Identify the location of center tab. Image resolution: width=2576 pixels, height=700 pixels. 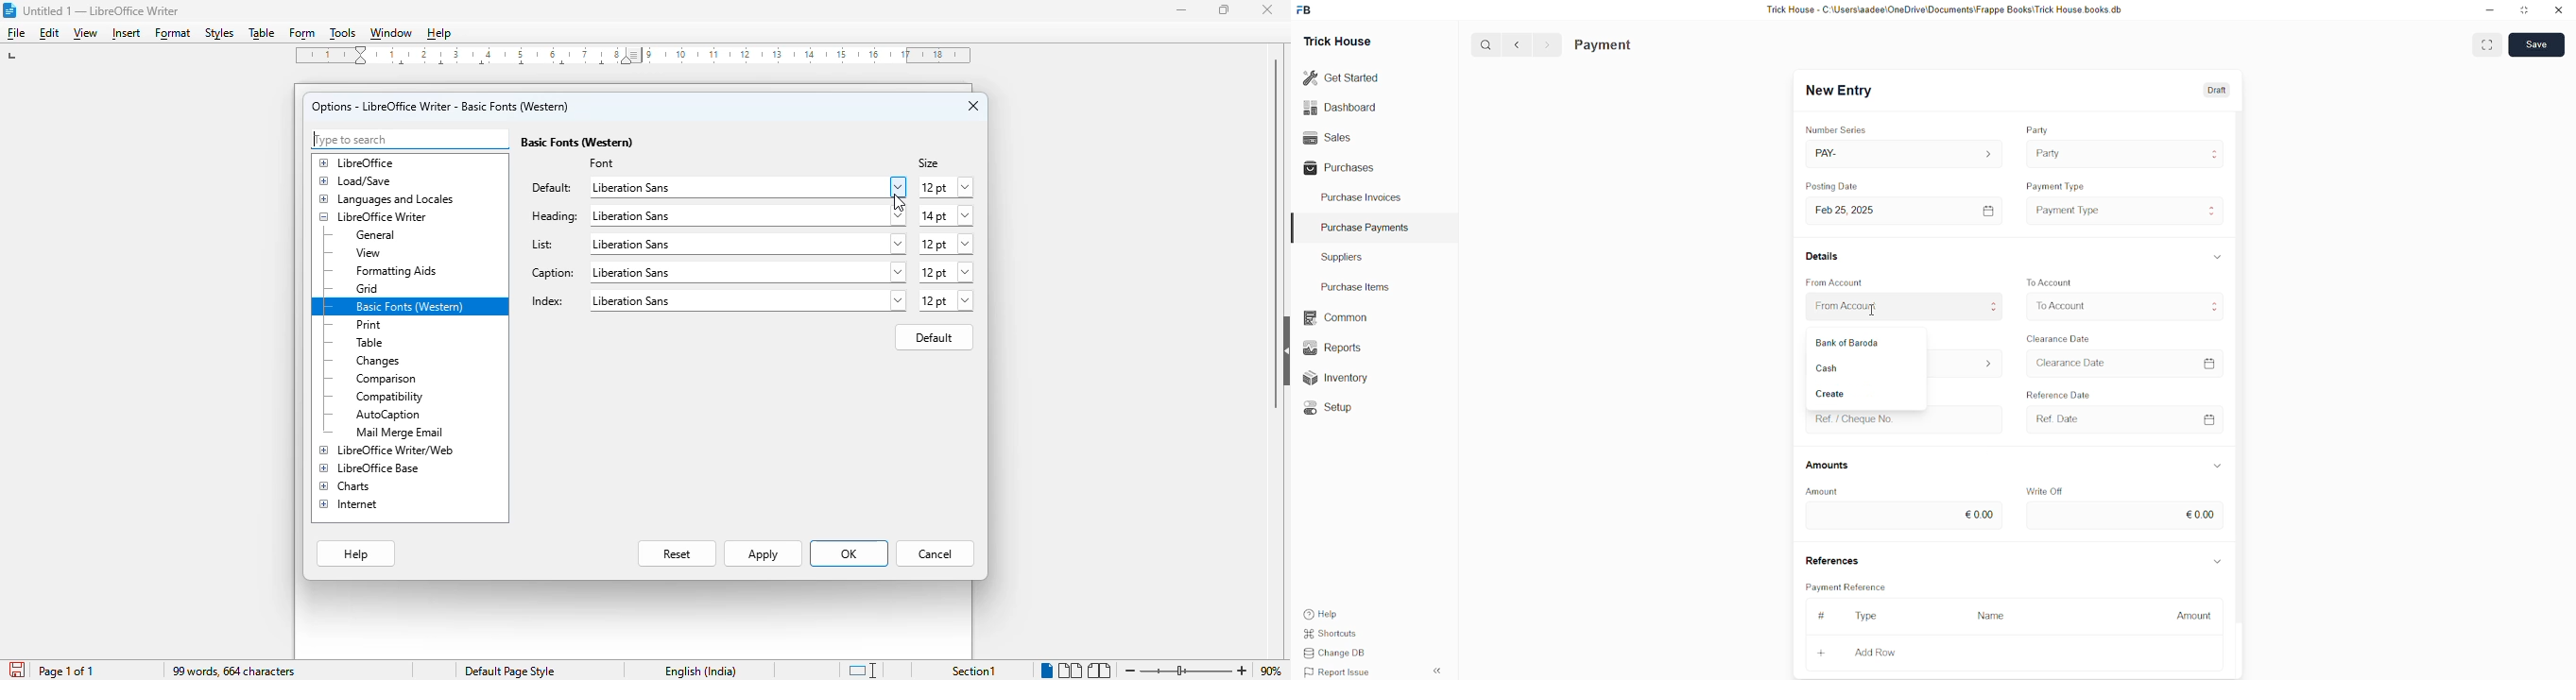
(446, 66).